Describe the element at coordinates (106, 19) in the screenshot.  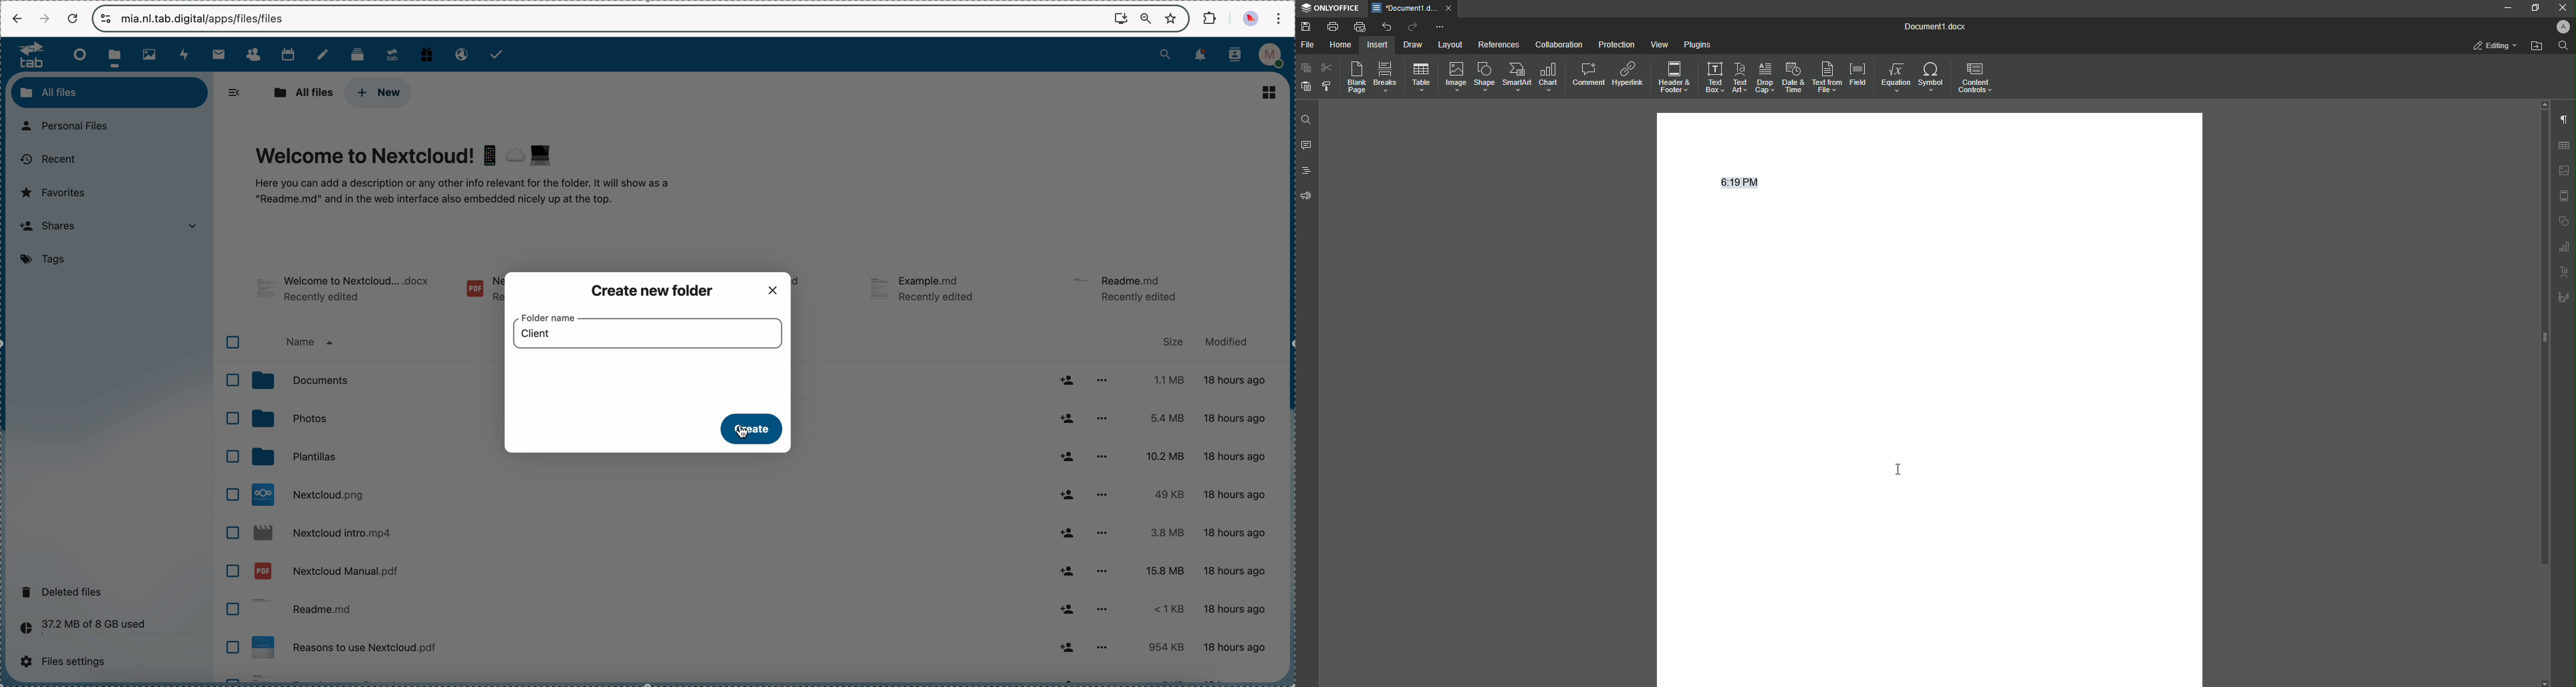
I see `controls` at that location.